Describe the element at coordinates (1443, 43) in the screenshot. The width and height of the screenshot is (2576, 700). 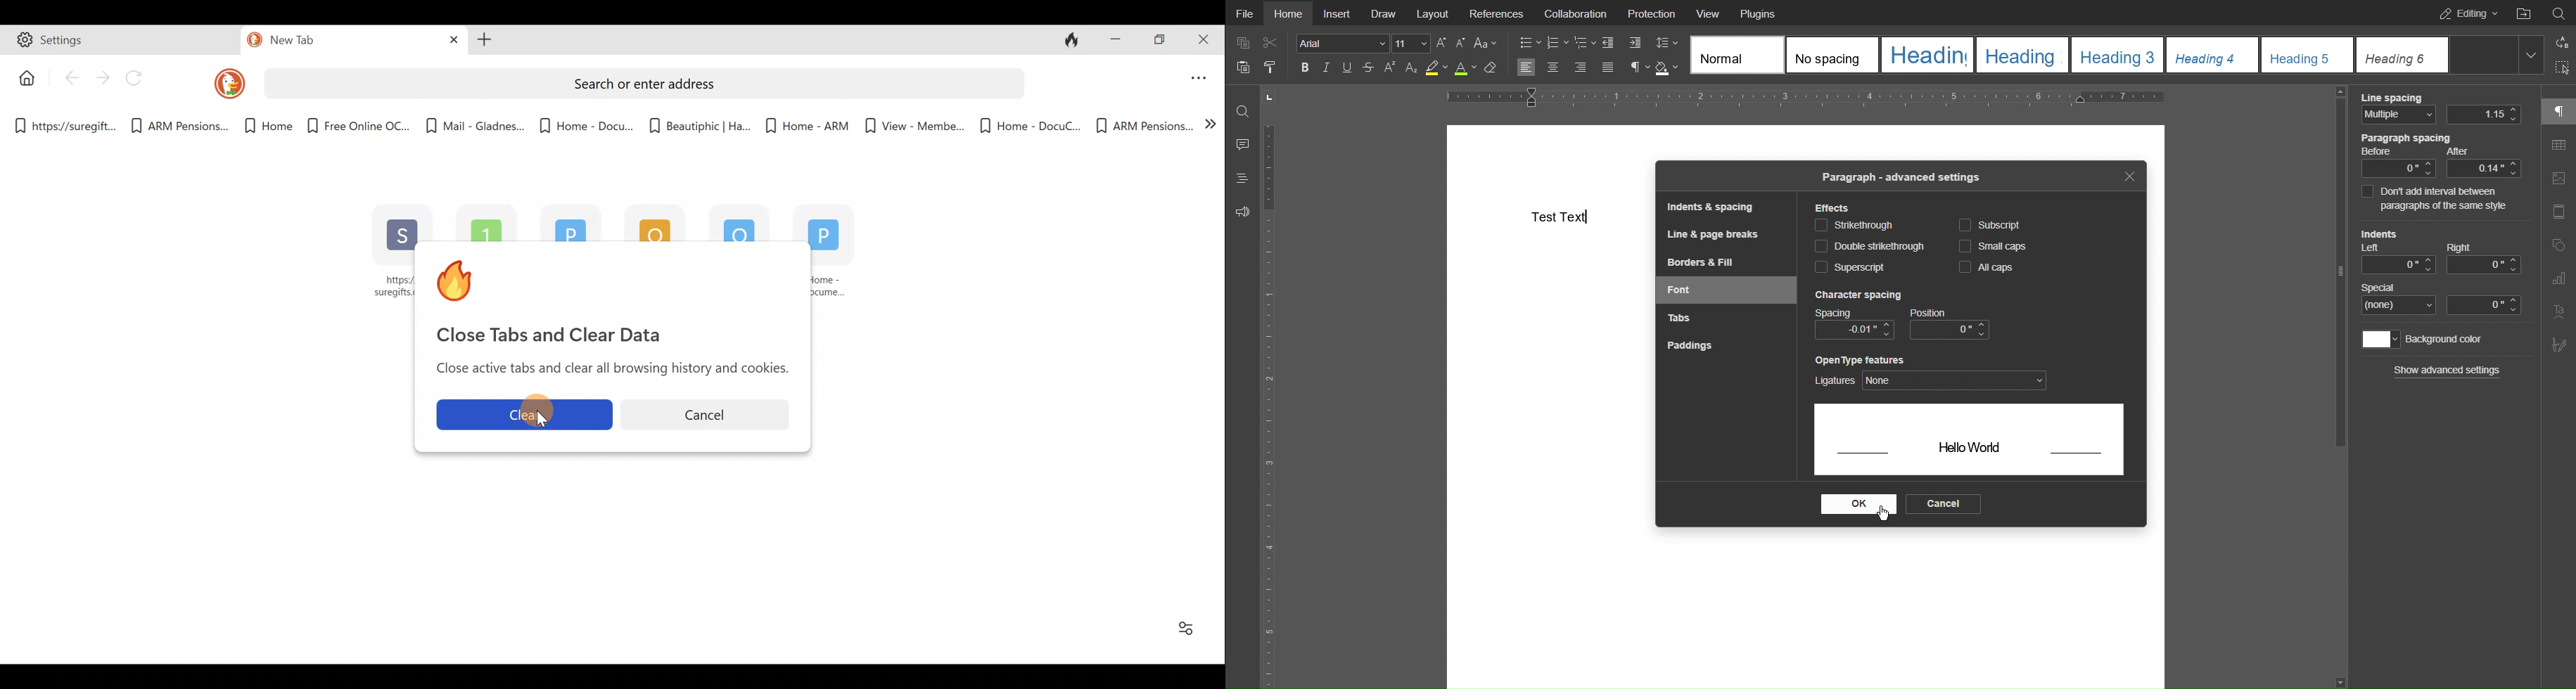
I see `Increase Size` at that location.